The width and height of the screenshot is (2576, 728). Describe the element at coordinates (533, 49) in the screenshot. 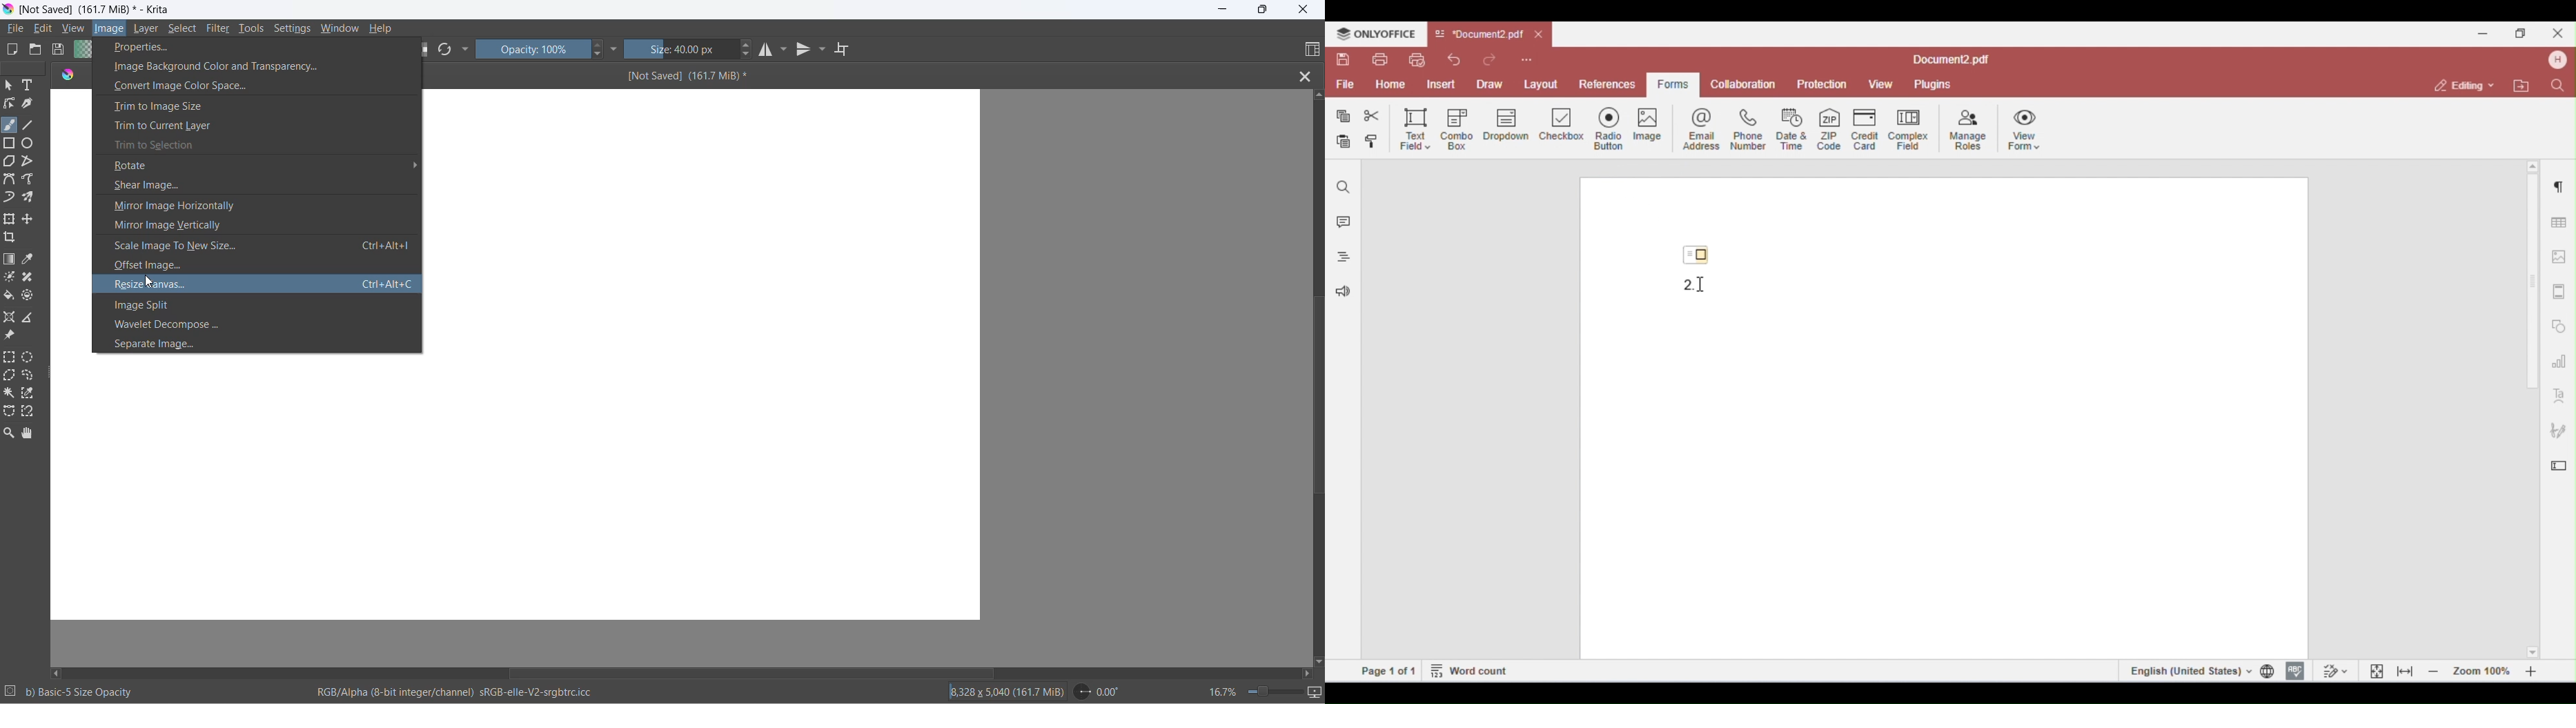

I see `opacity` at that location.